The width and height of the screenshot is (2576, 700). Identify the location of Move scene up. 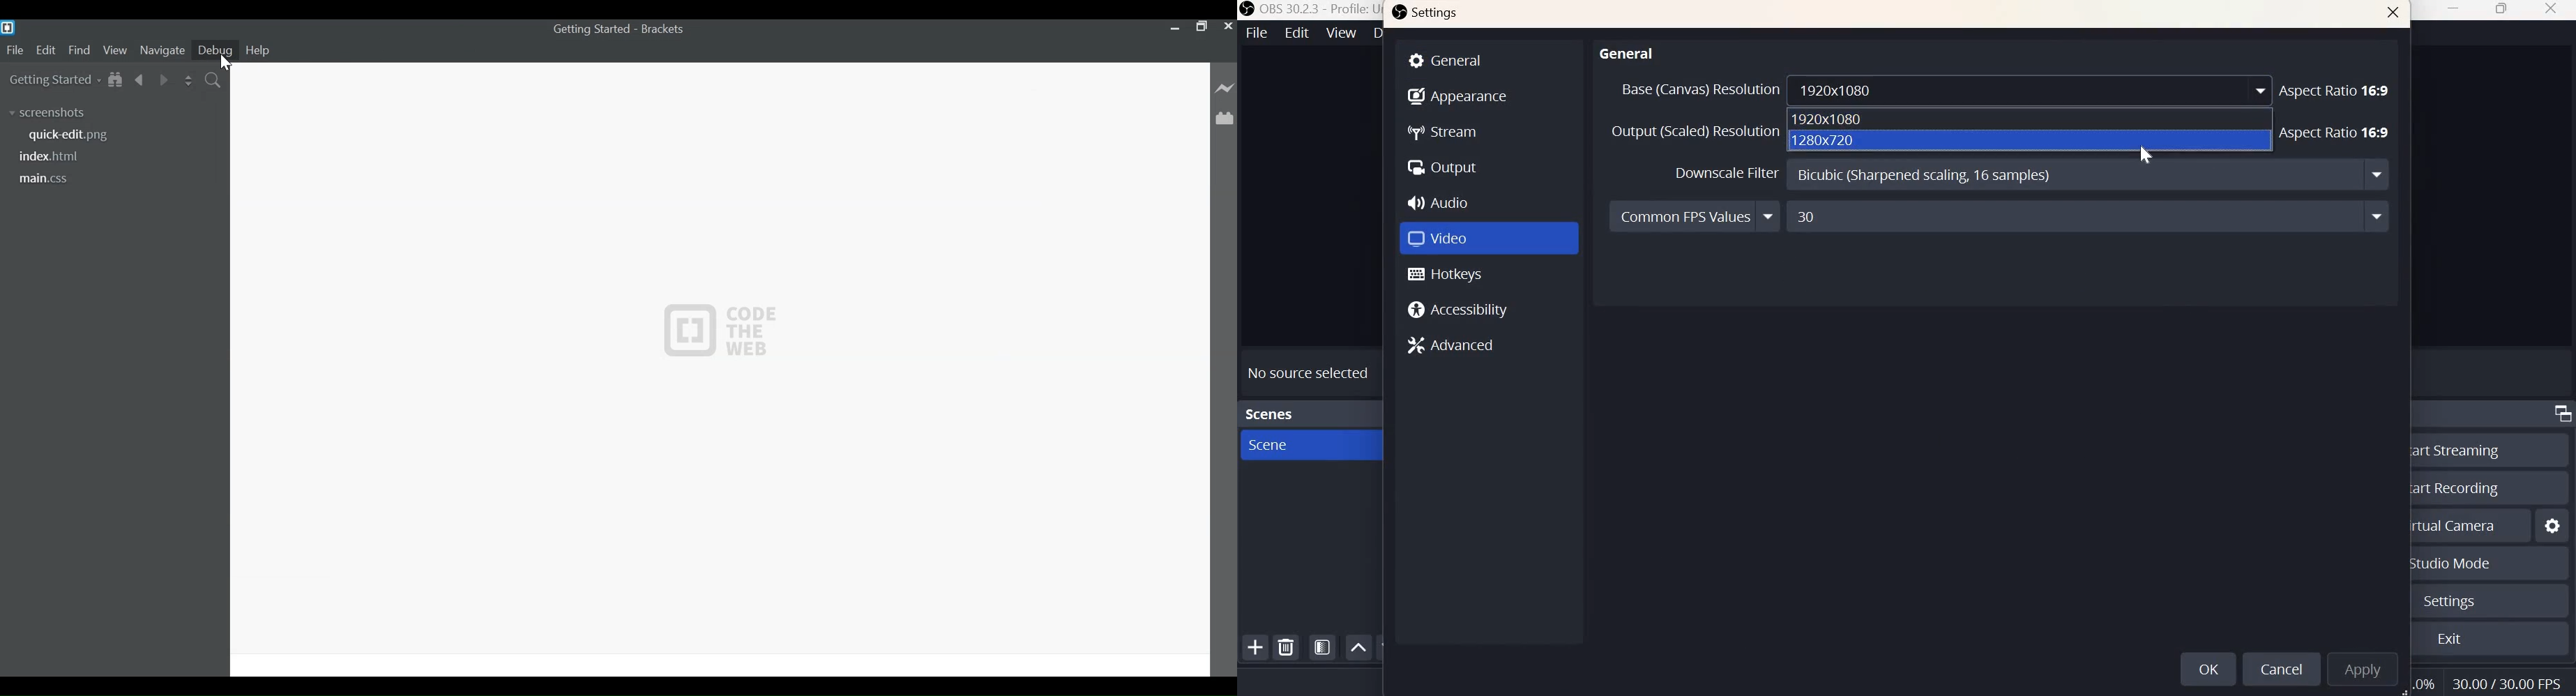
(1360, 648).